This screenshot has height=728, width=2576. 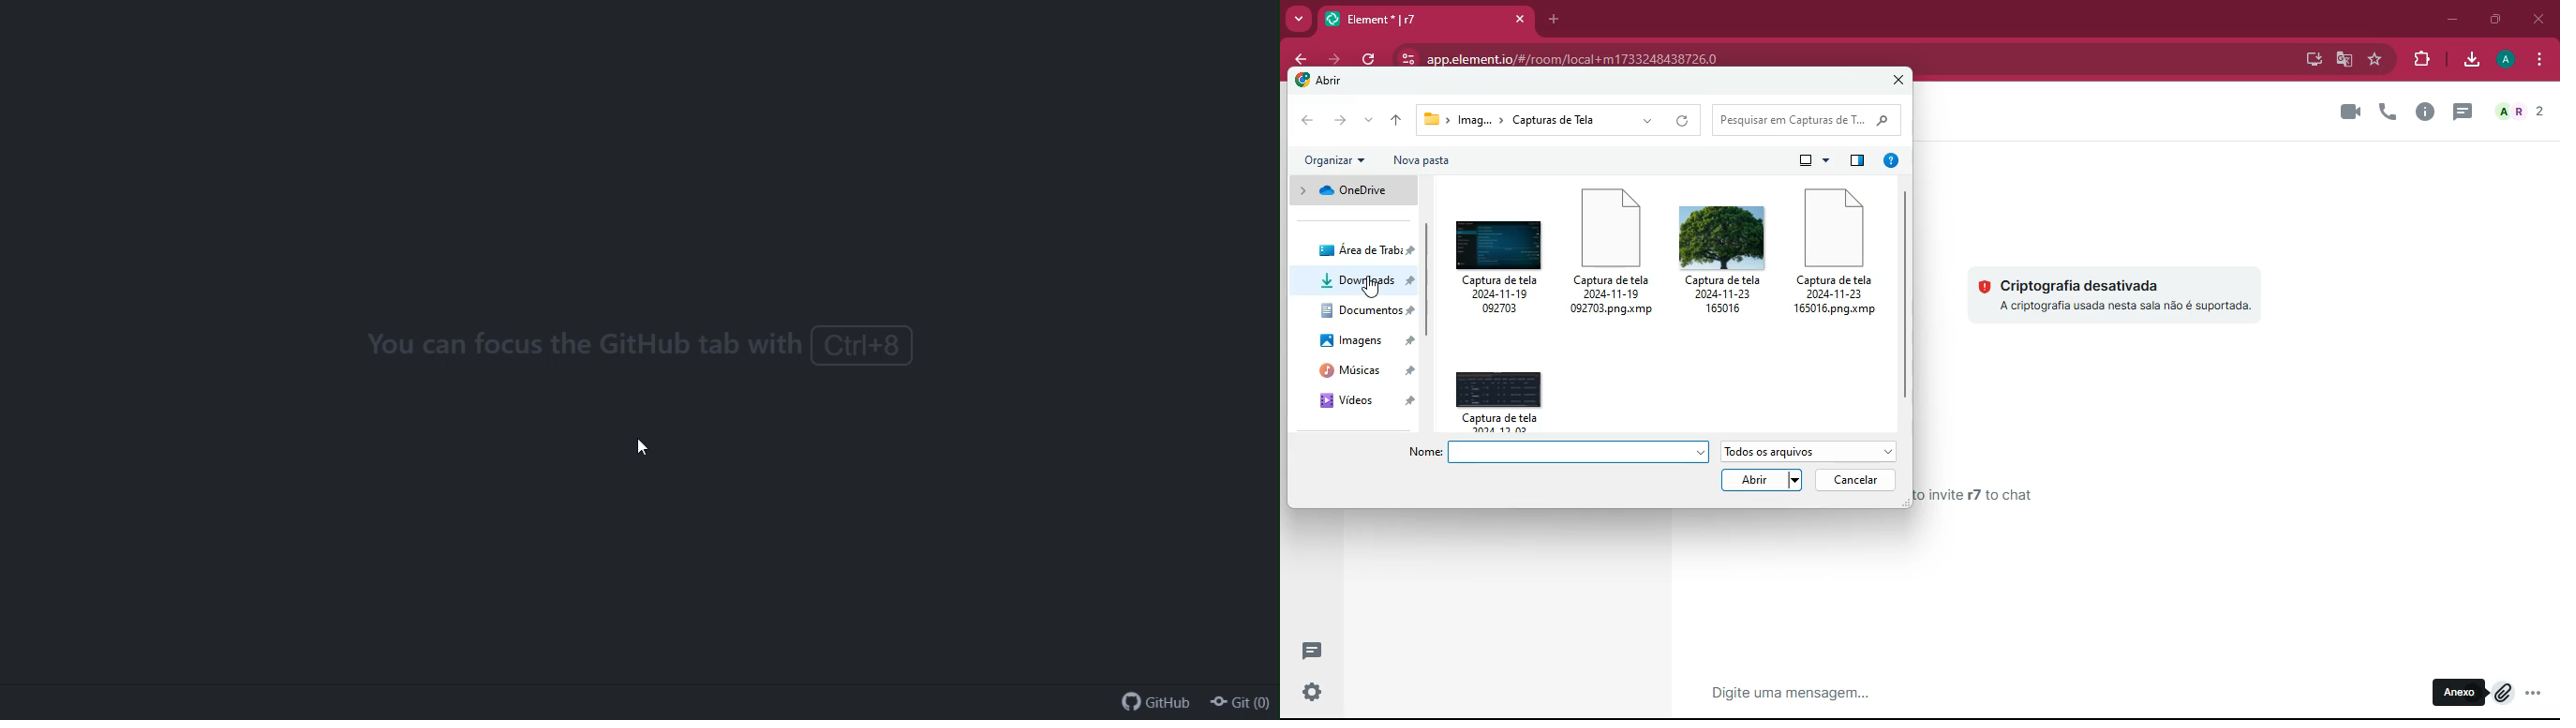 What do you see at coordinates (1560, 453) in the screenshot?
I see `name` at bounding box center [1560, 453].